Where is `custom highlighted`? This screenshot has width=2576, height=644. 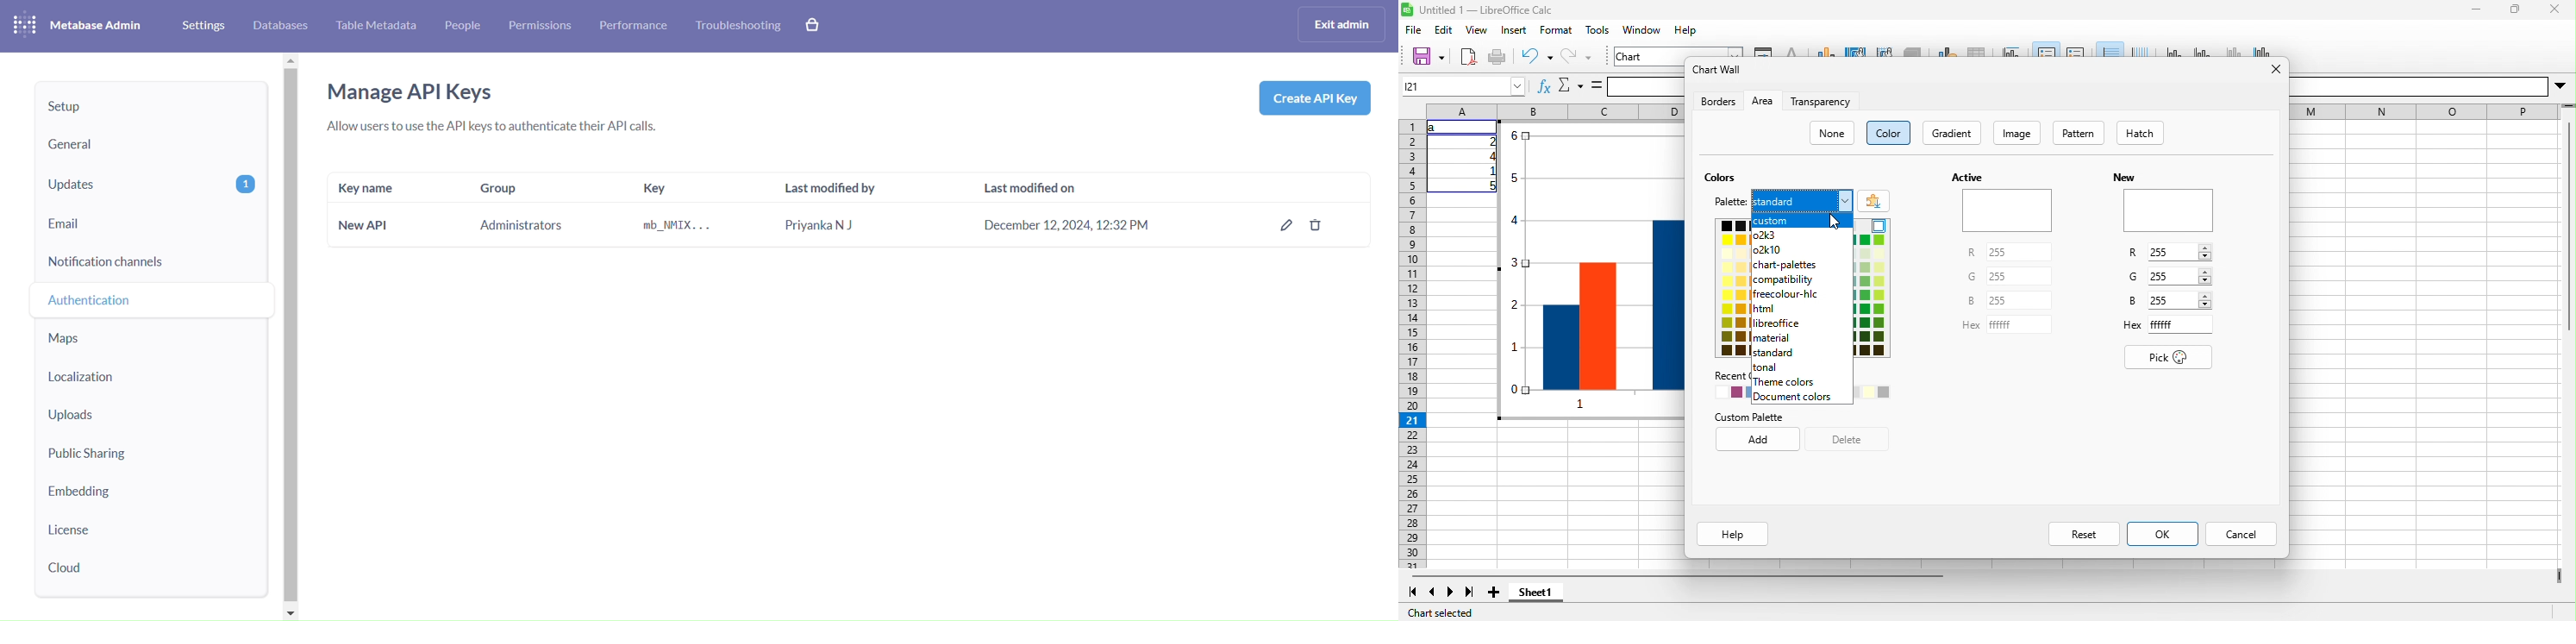 custom highlighted is located at coordinates (1802, 221).